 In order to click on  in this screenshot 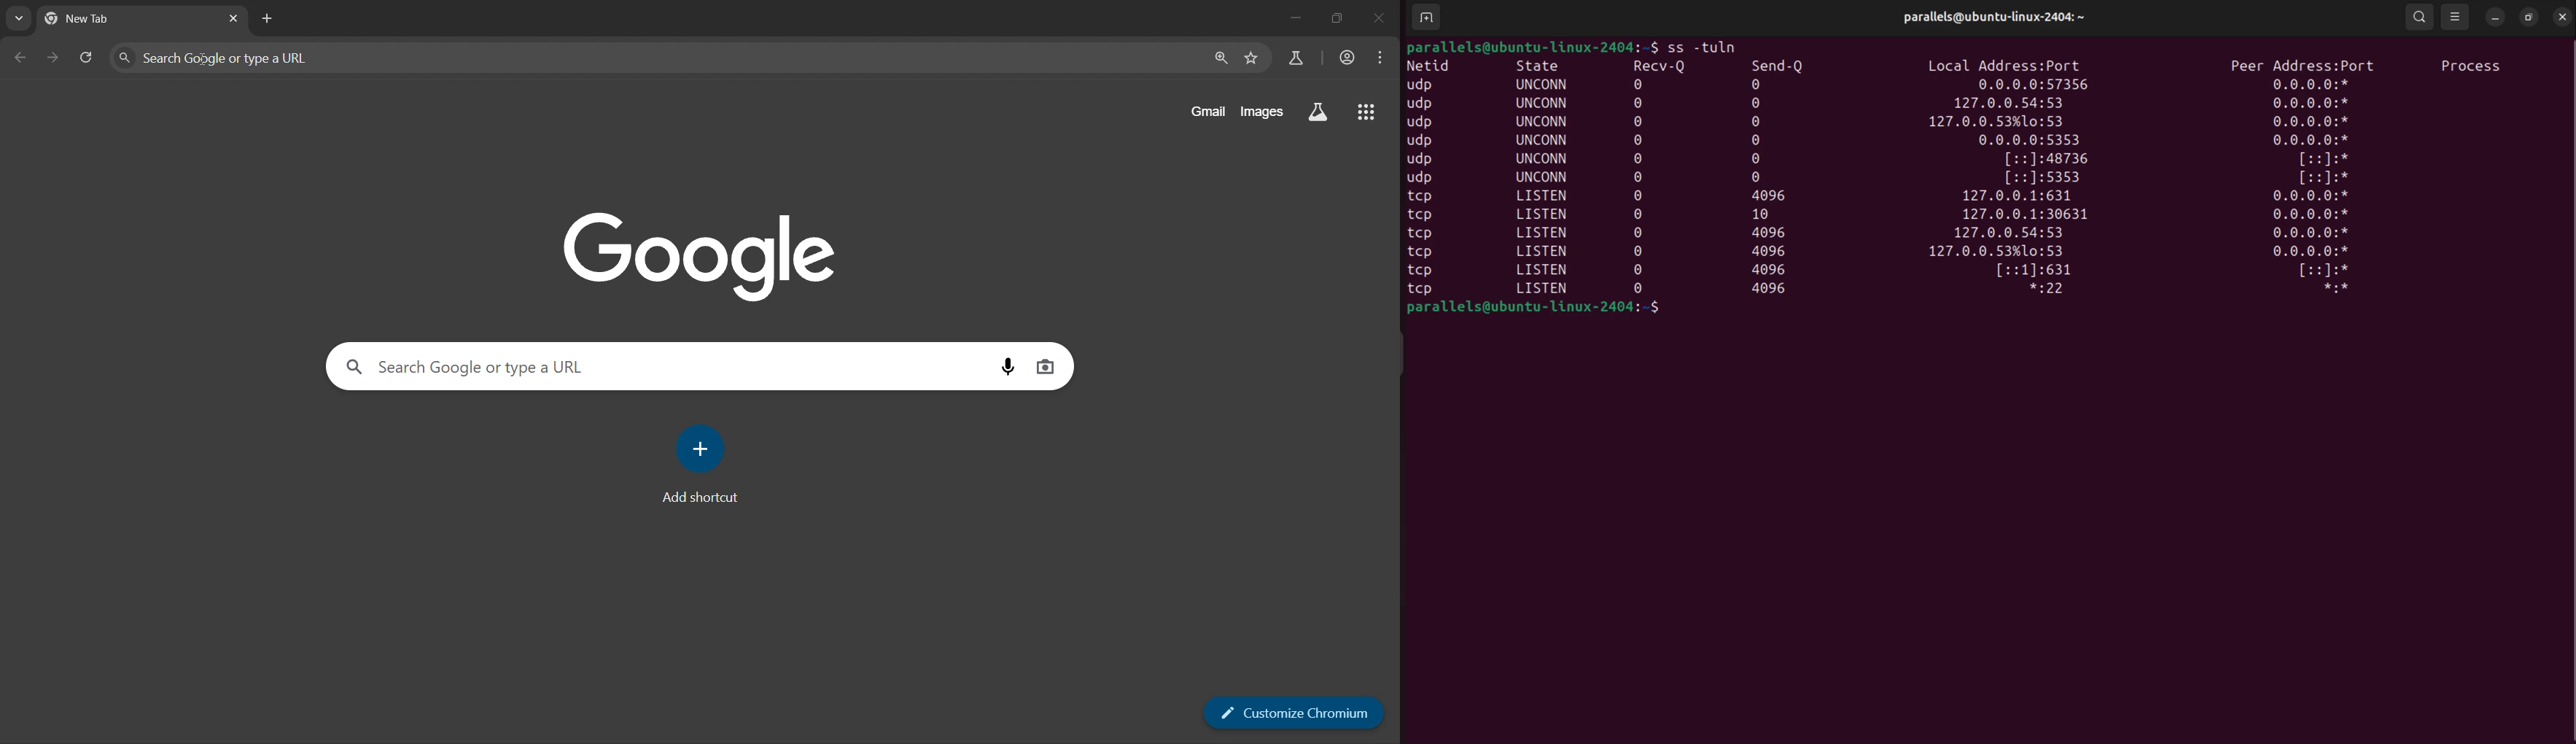, I will do `click(1638, 158)`.